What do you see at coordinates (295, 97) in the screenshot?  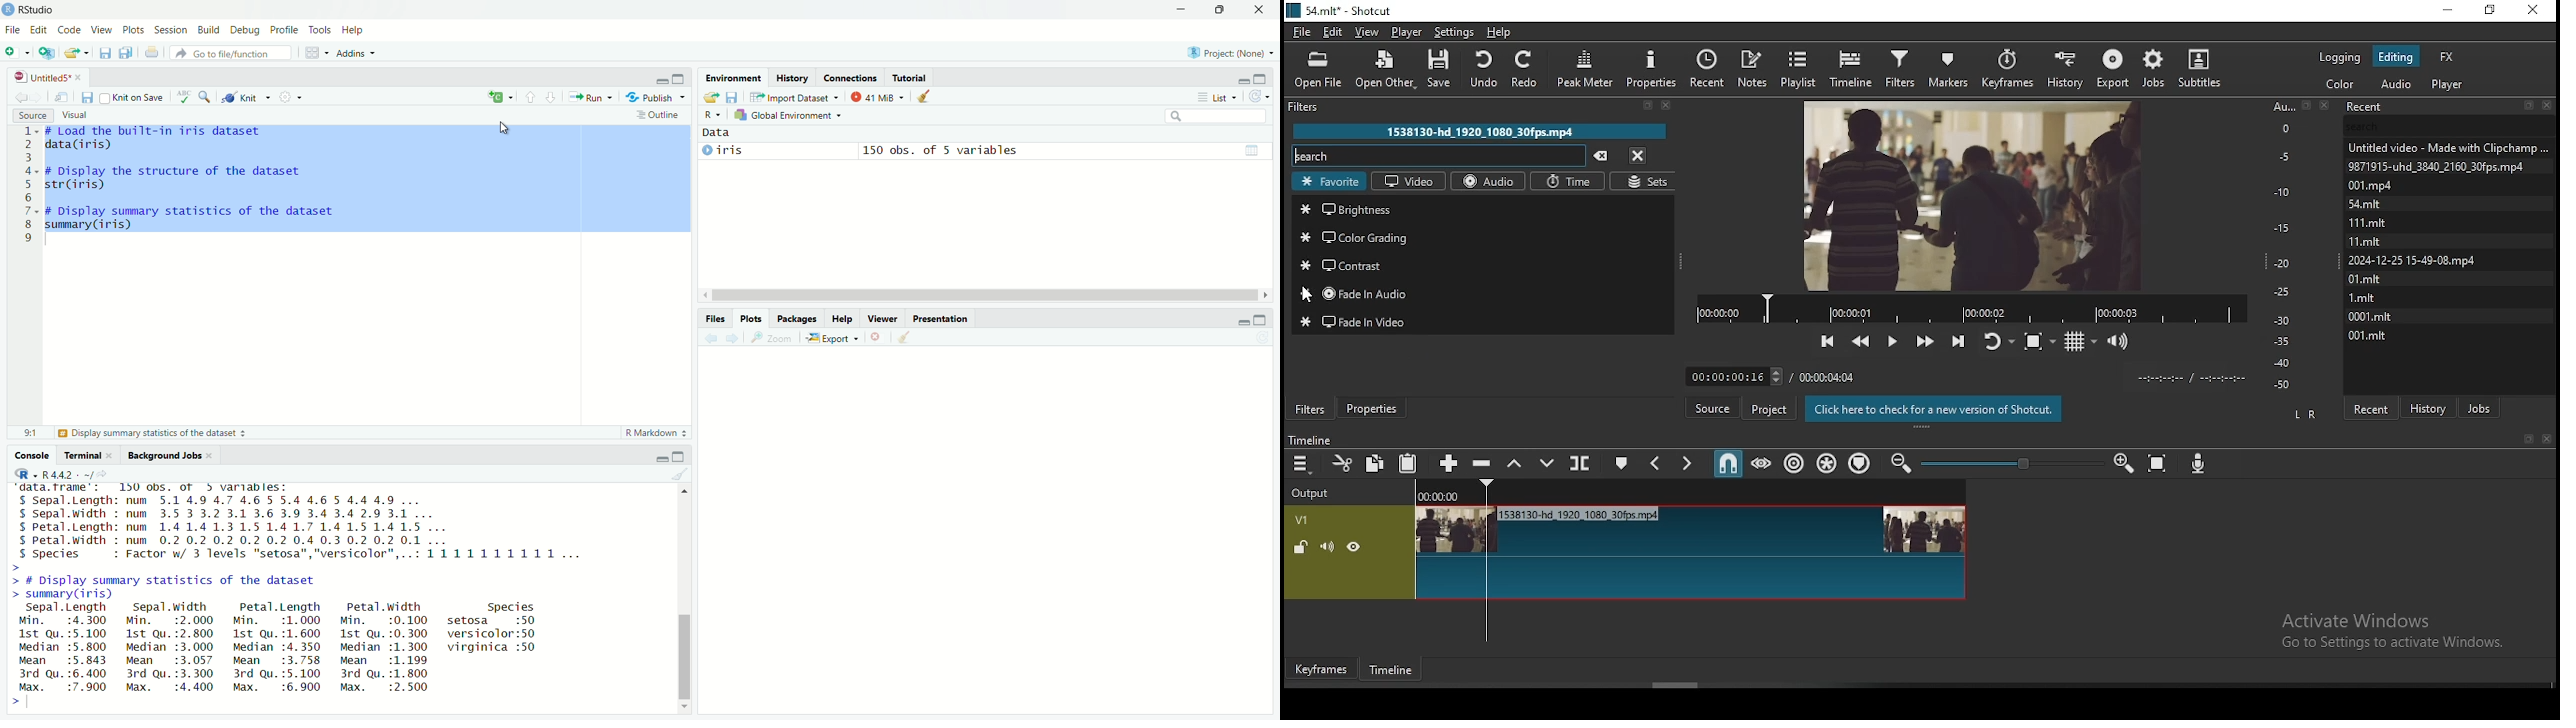 I see `Settings` at bounding box center [295, 97].